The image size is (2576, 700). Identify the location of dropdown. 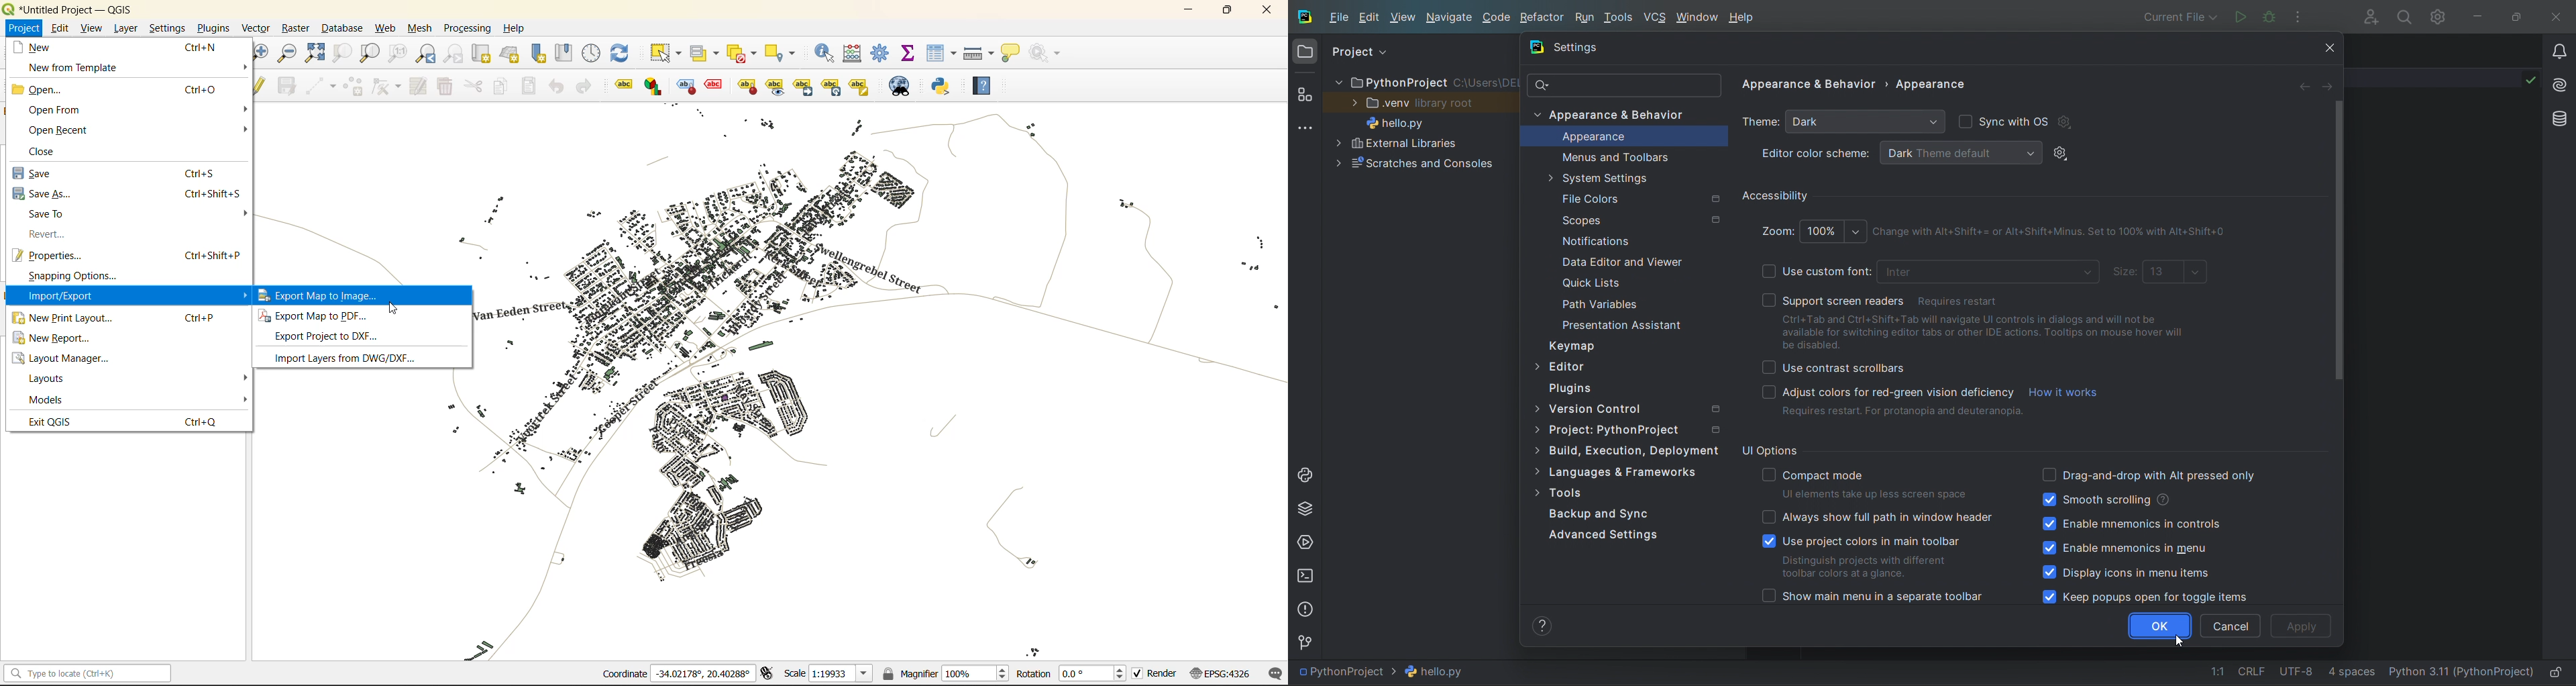
(1961, 153).